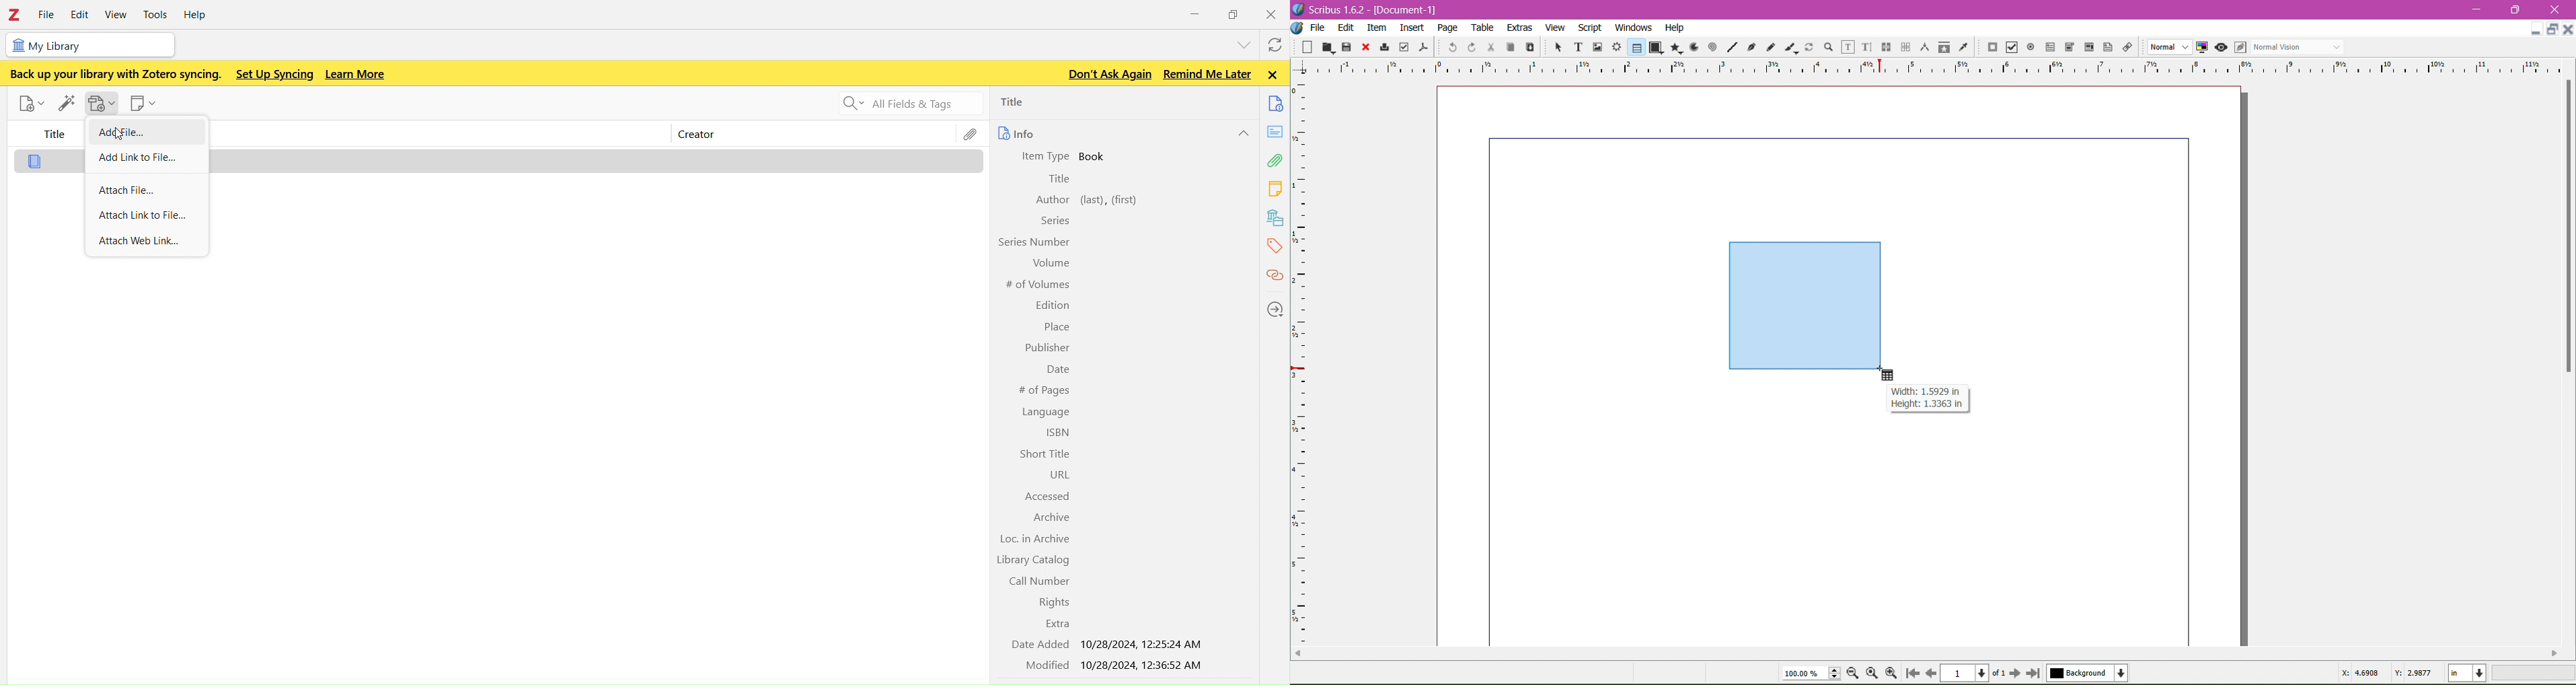  Describe the element at coordinates (119, 14) in the screenshot. I see `view` at that location.